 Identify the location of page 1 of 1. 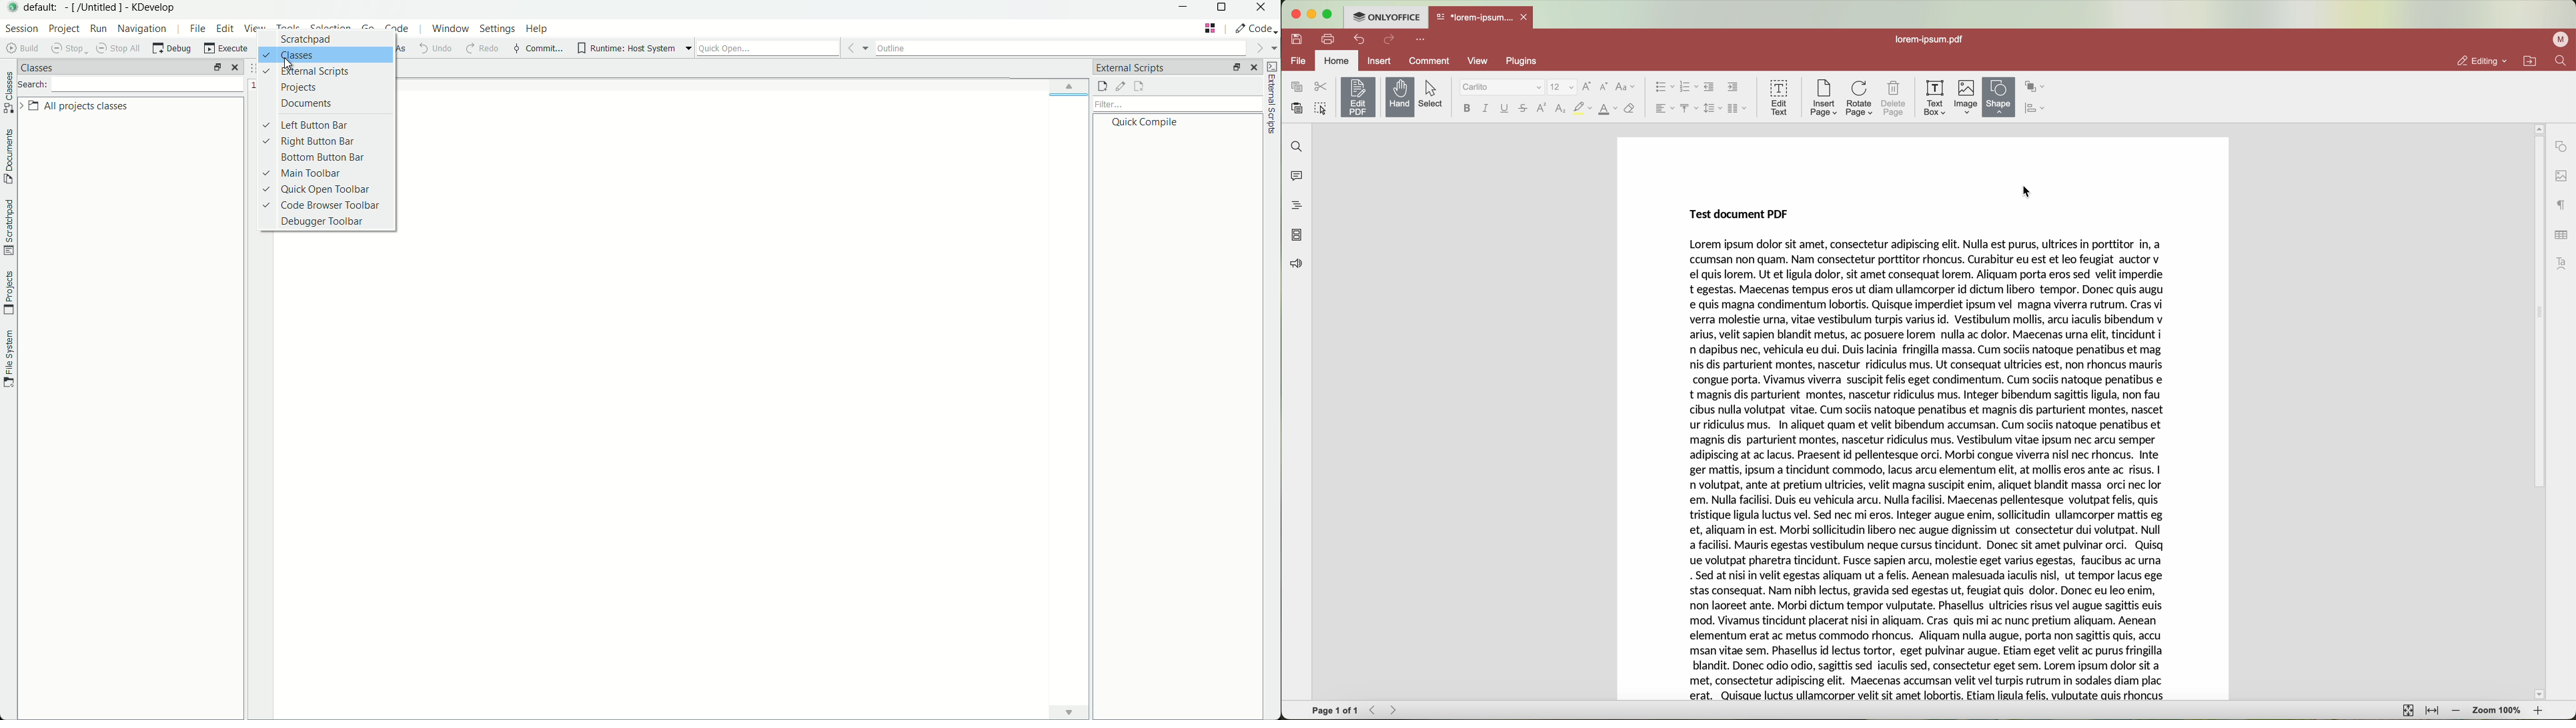
(1336, 711).